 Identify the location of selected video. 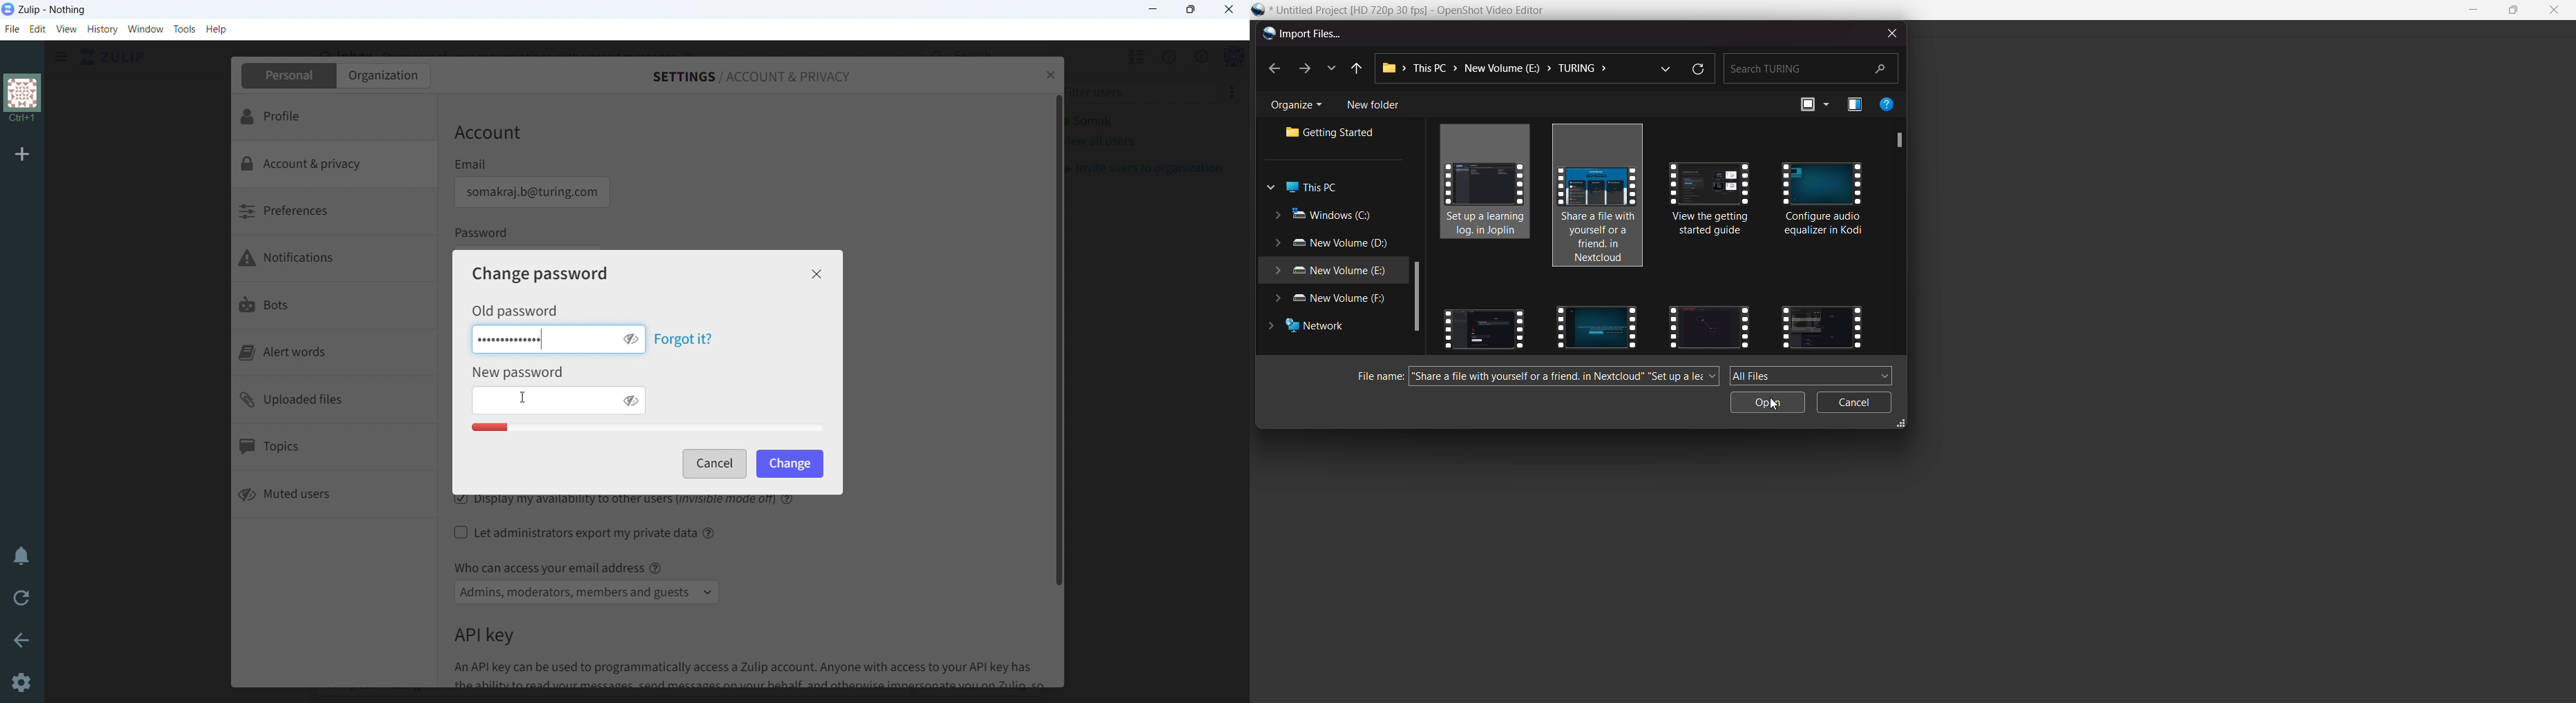
(1490, 184).